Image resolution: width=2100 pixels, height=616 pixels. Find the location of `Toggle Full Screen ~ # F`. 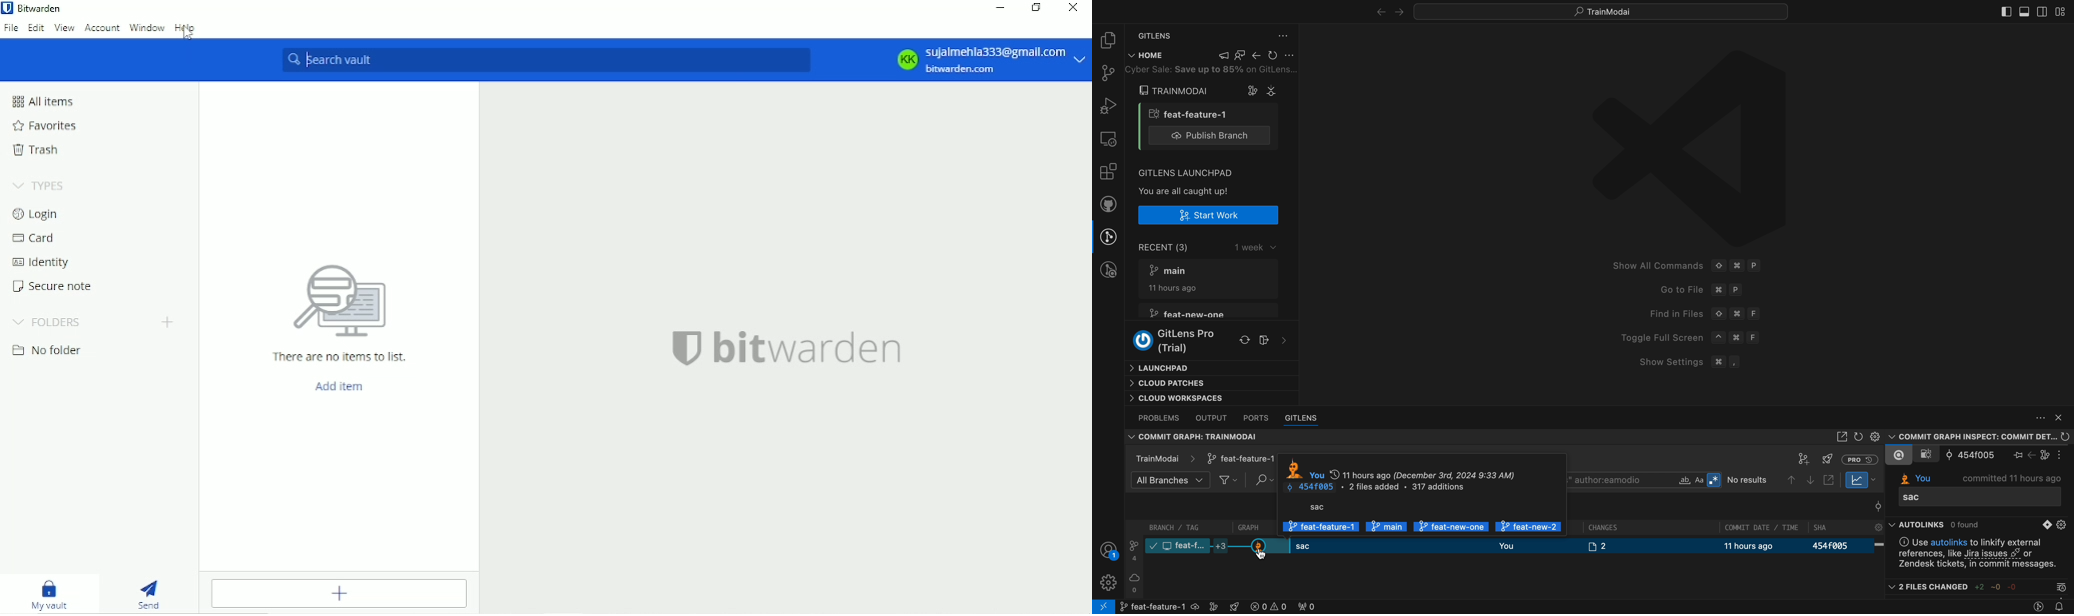

Toggle Full Screen ~ # F is located at coordinates (1691, 338).